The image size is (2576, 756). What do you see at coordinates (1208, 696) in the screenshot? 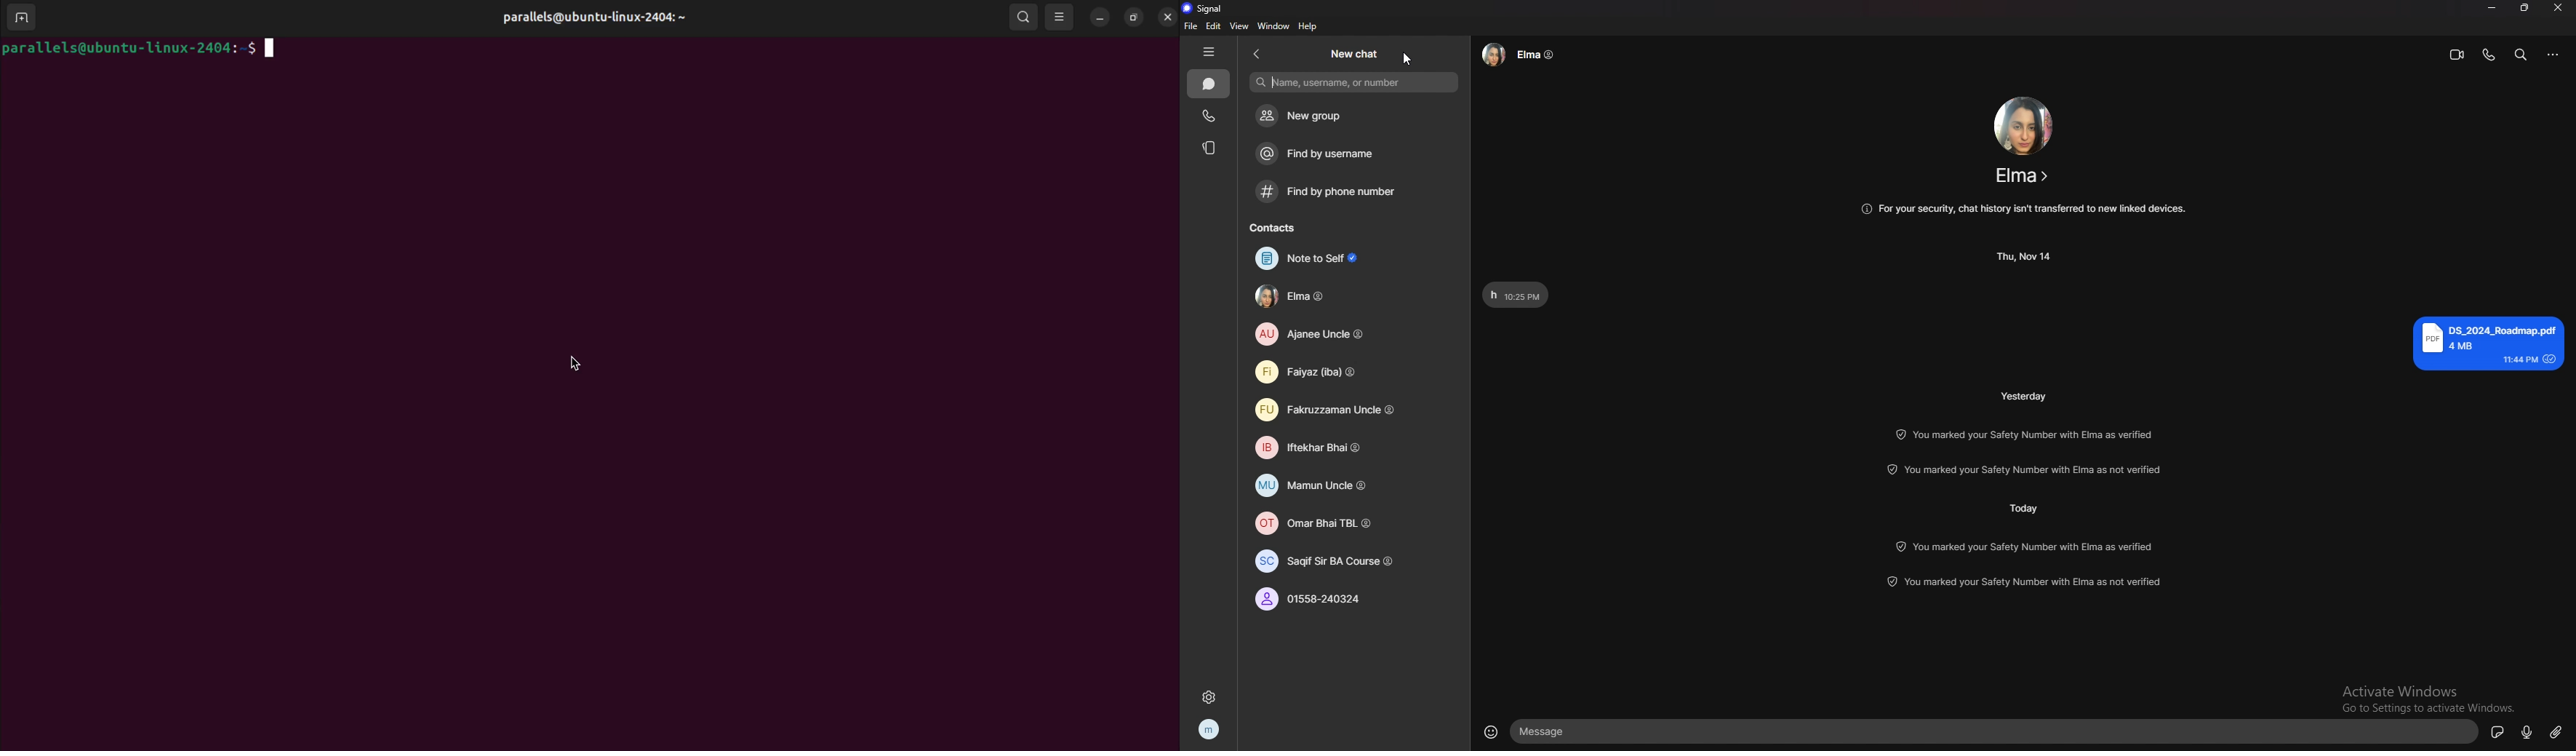
I see `settings` at bounding box center [1208, 696].